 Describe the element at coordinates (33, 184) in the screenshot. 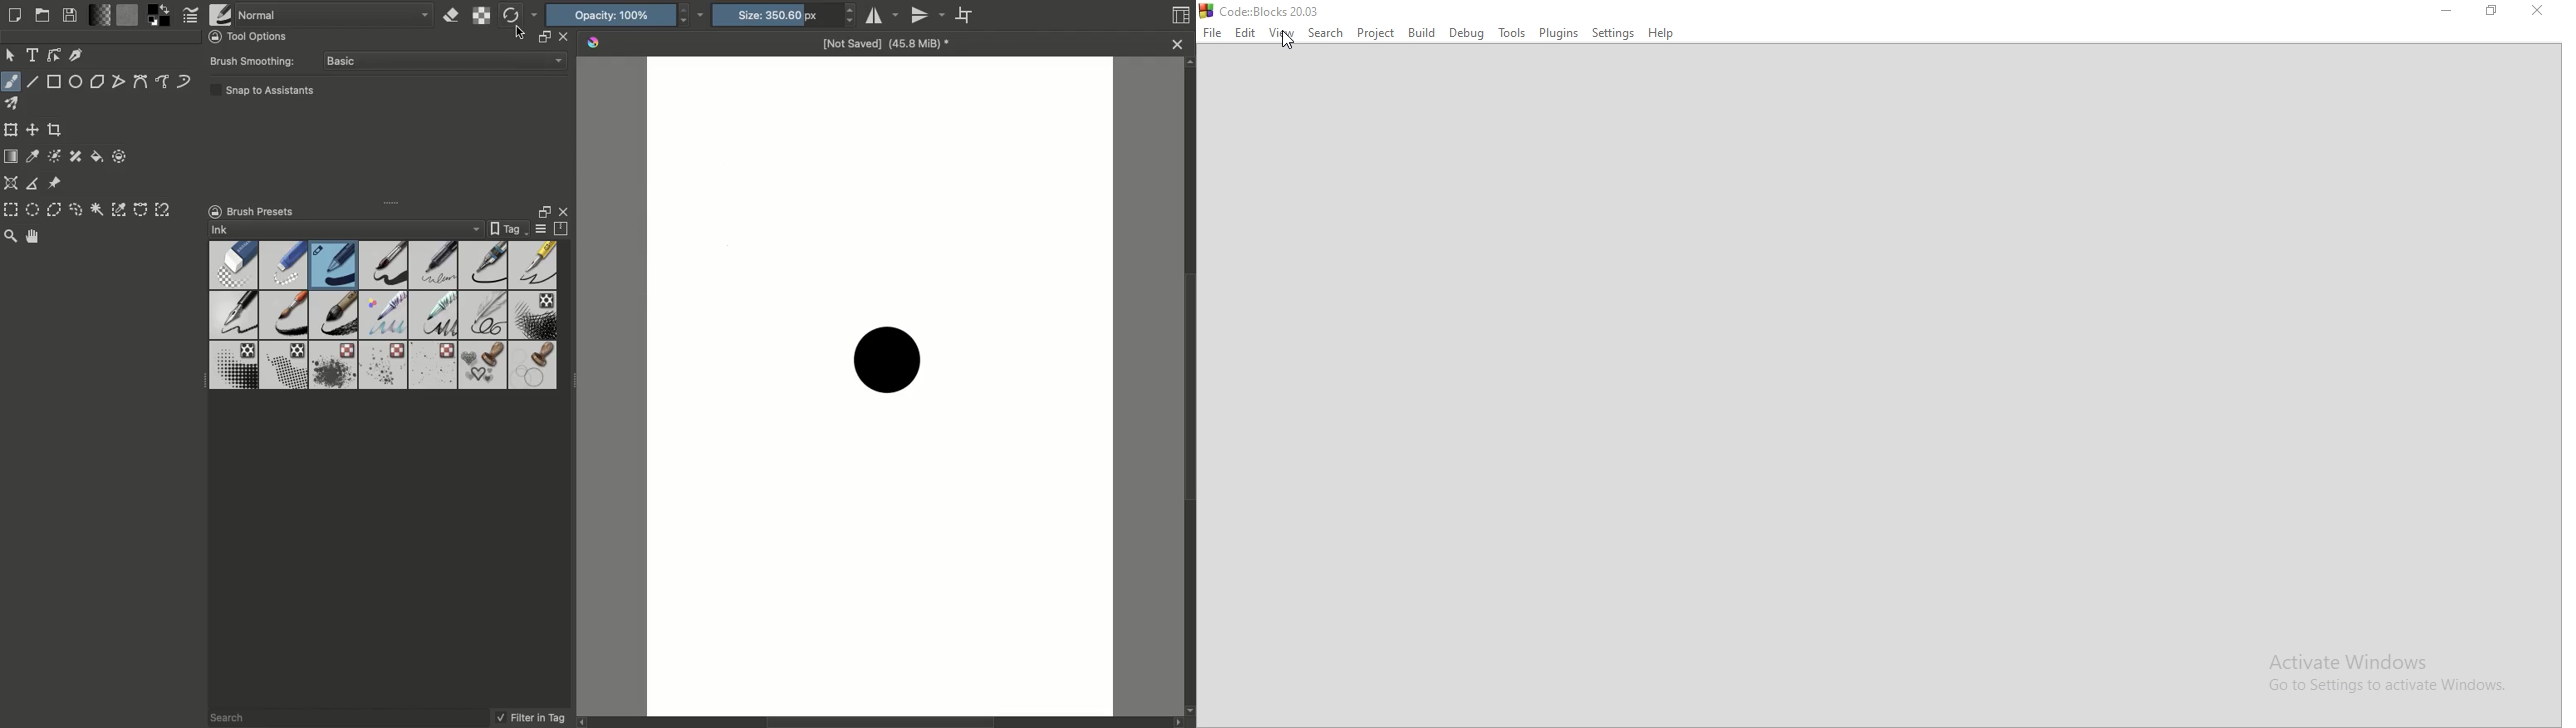

I see `Measure distance` at that location.